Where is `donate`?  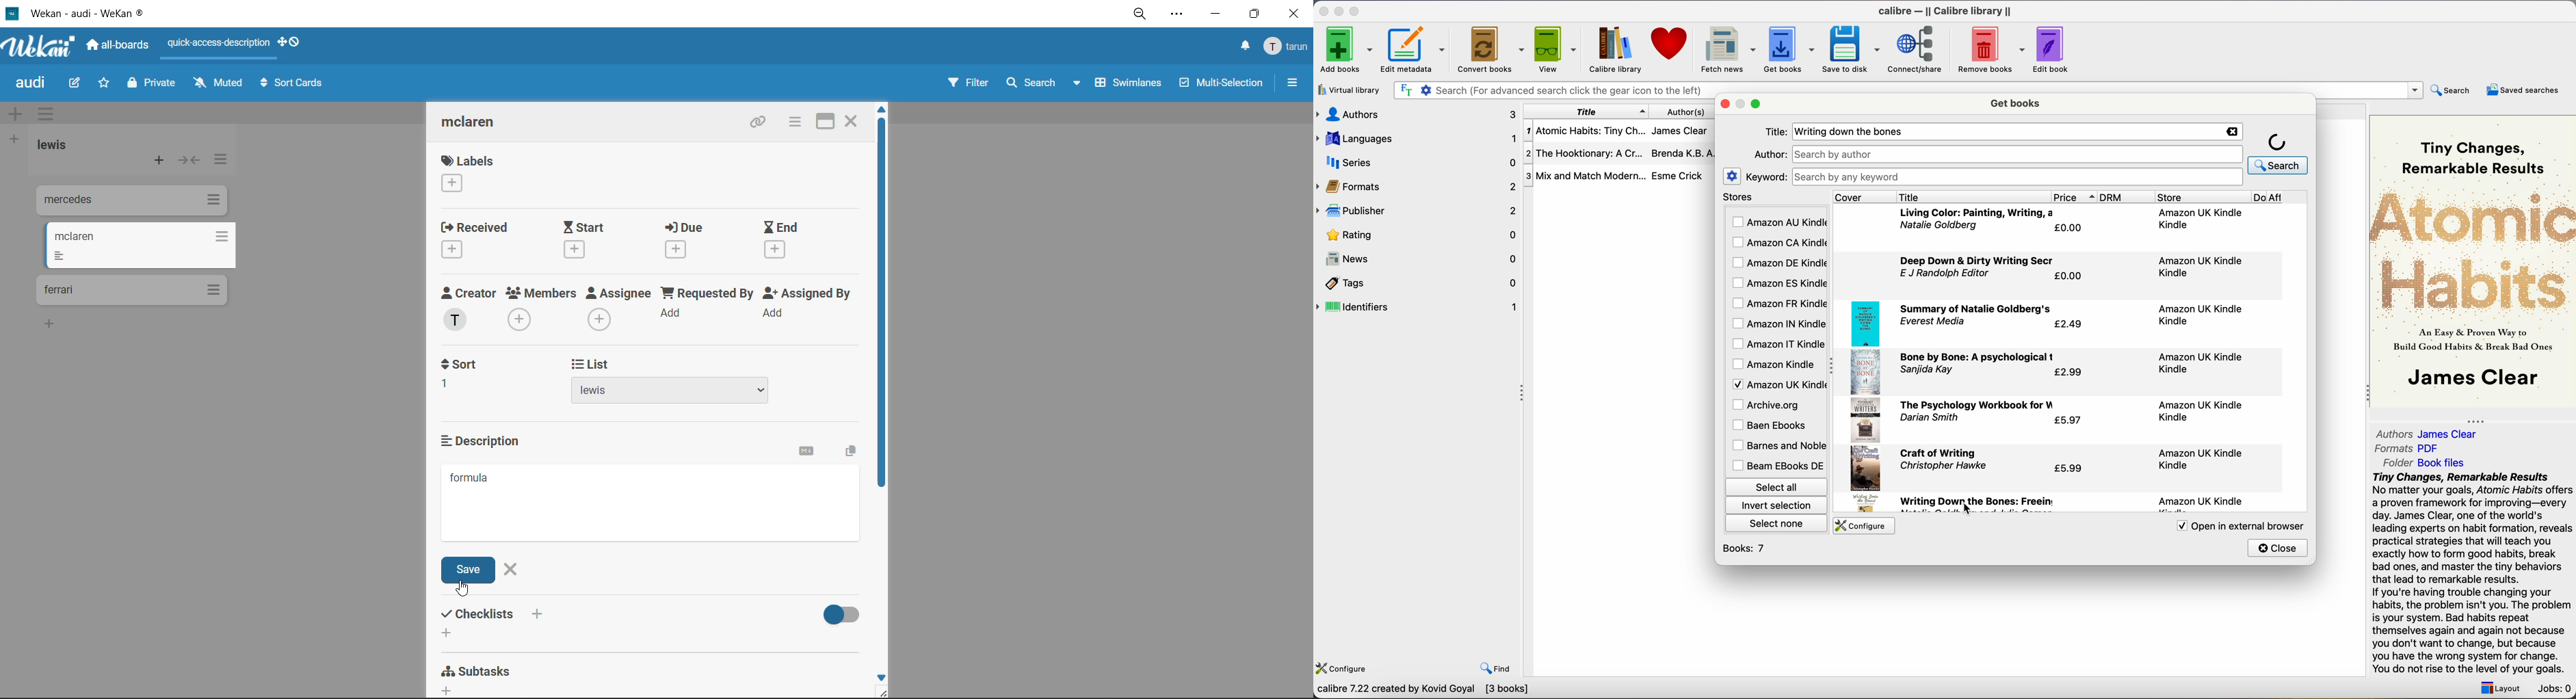 donate is located at coordinates (1670, 44).